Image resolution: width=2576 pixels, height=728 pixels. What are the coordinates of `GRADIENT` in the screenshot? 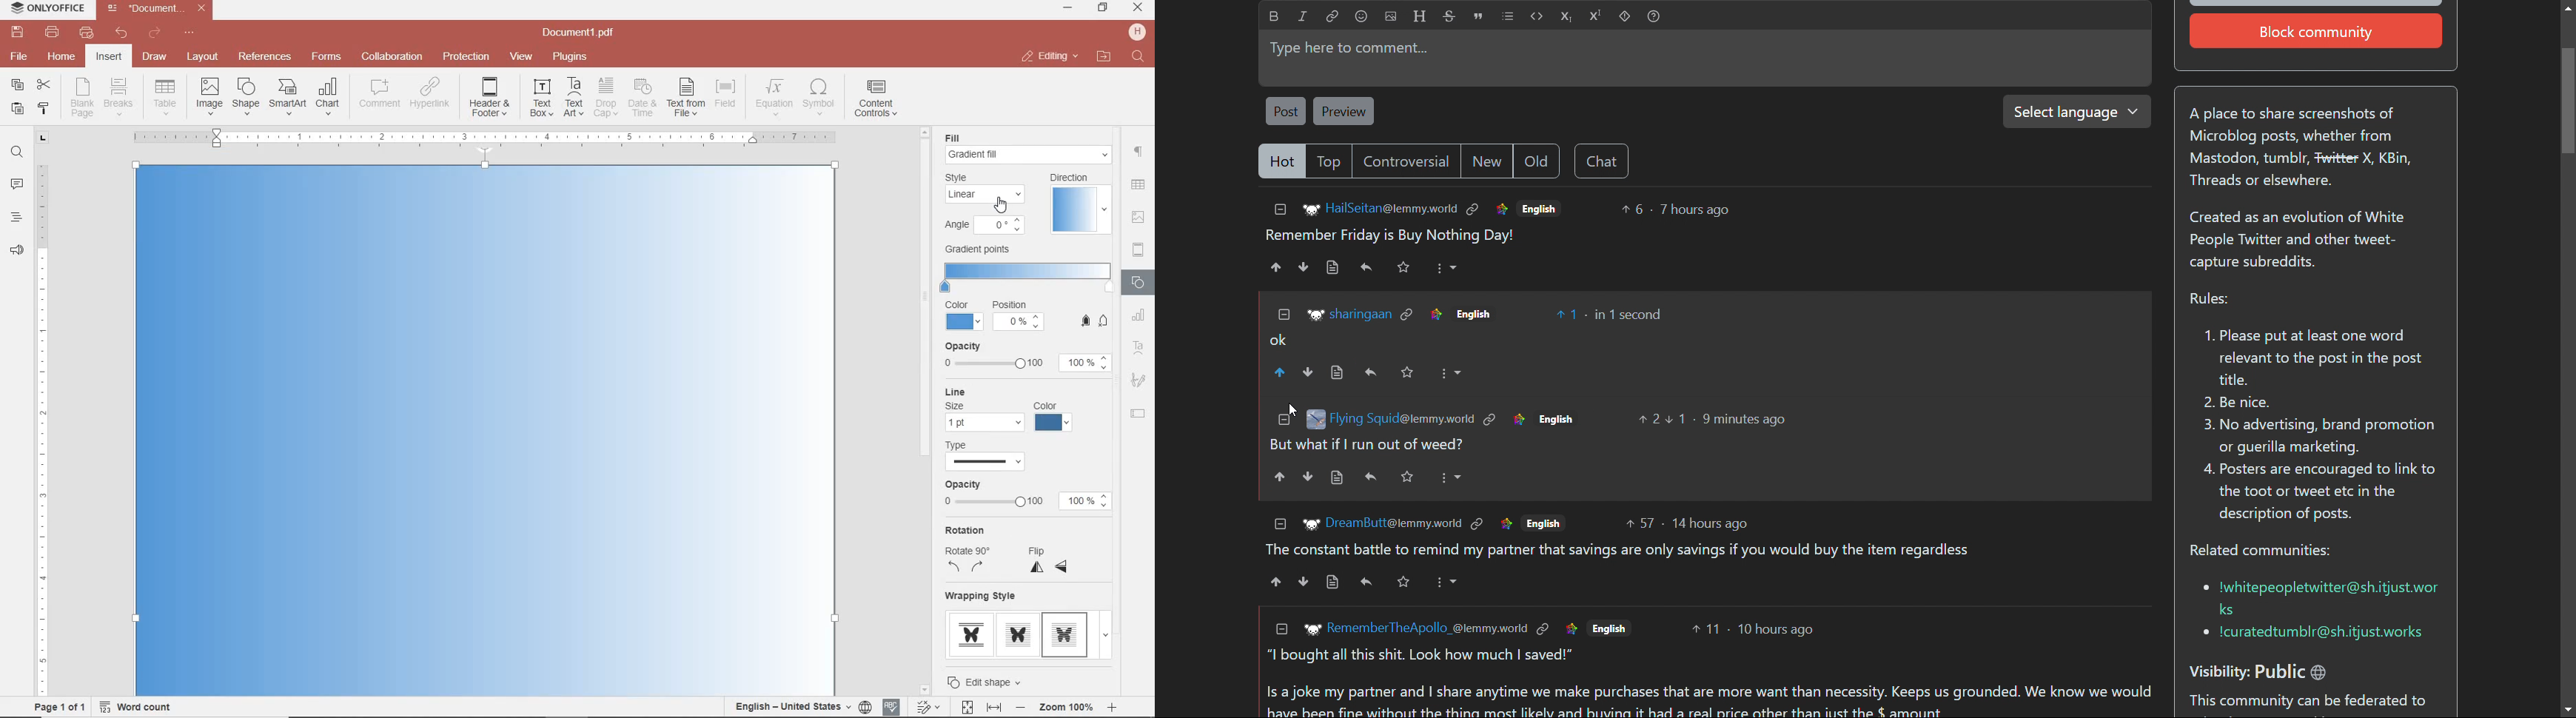 It's located at (989, 201).